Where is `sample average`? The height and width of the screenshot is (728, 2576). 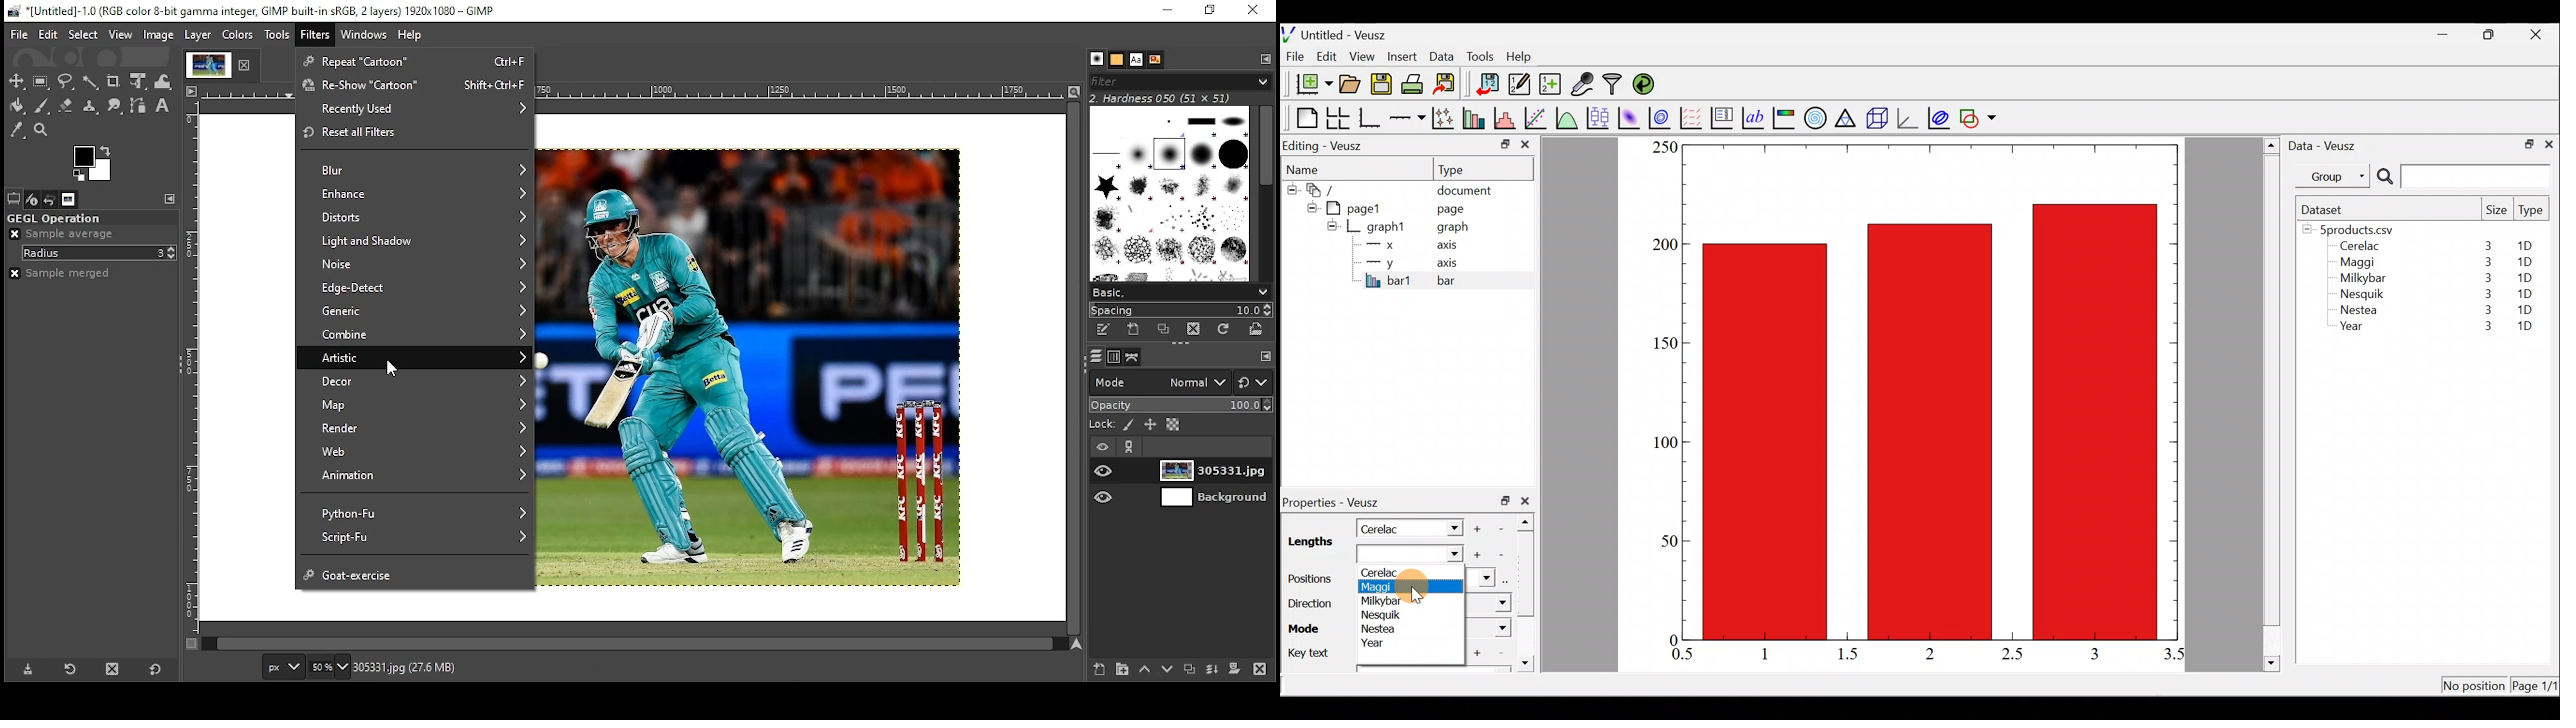
sample average is located at coordinates (73, 234).